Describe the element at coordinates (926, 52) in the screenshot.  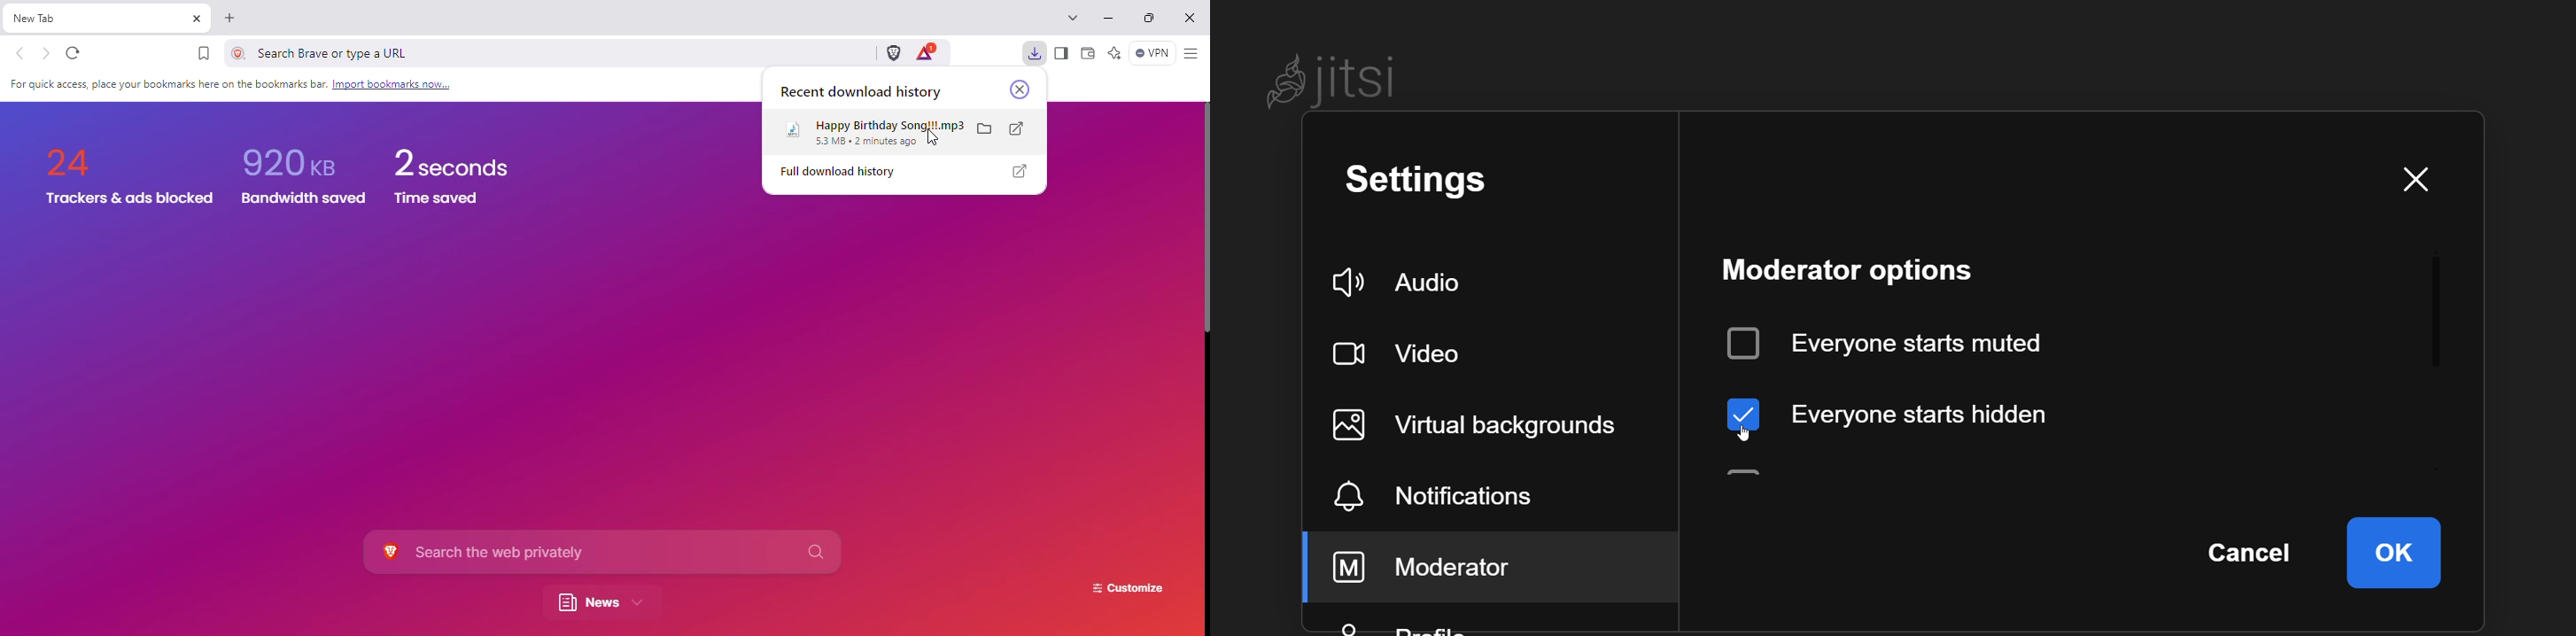
I see `brave rewards panel` at that location.